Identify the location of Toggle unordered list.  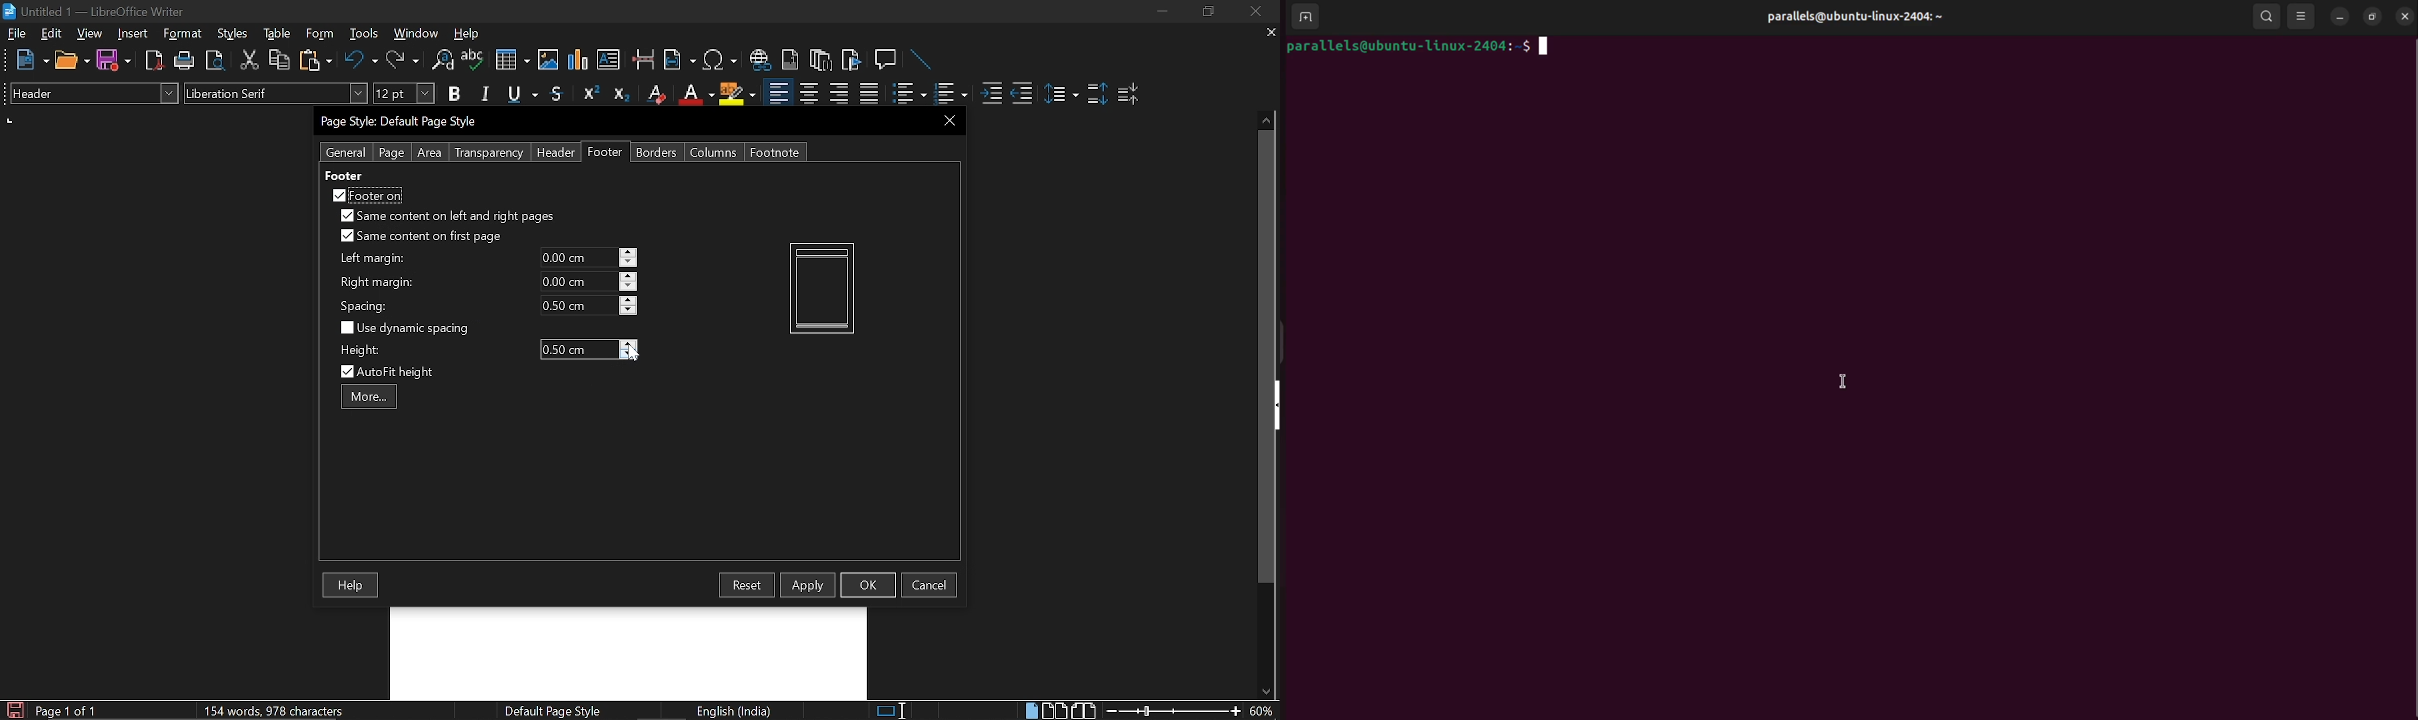
(949, 94).